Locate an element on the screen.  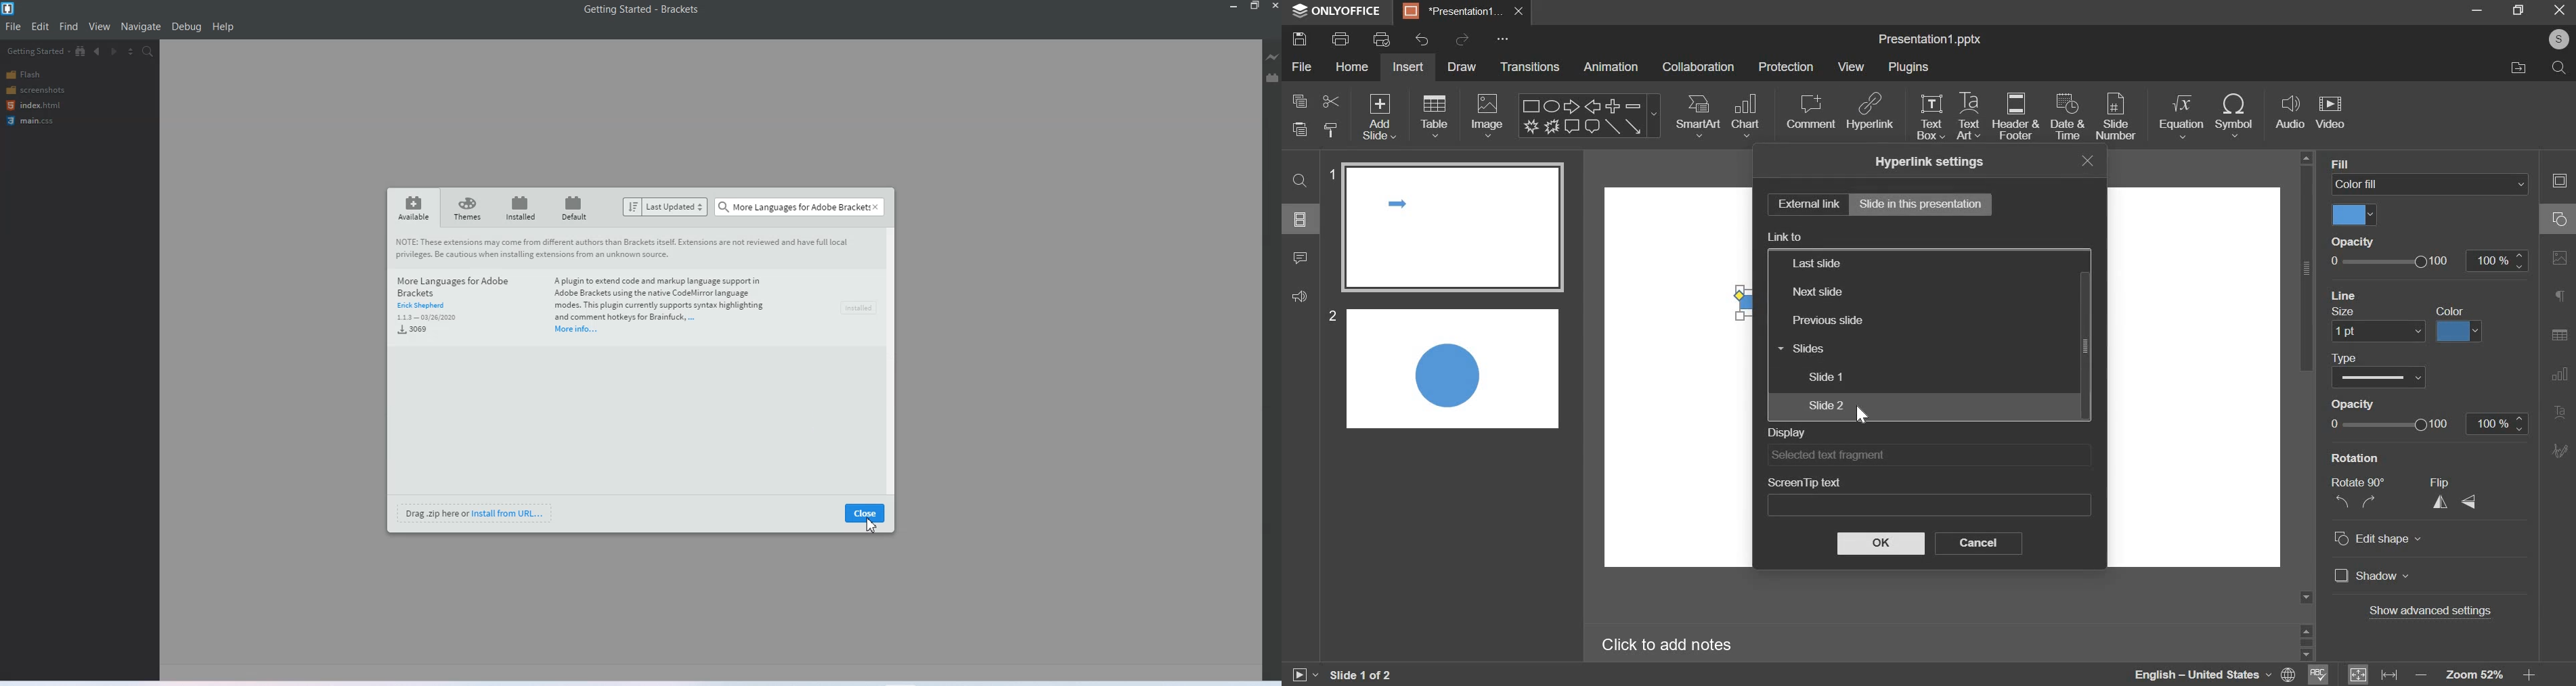
Explosion 1 is located at coordinates (1530, 126).